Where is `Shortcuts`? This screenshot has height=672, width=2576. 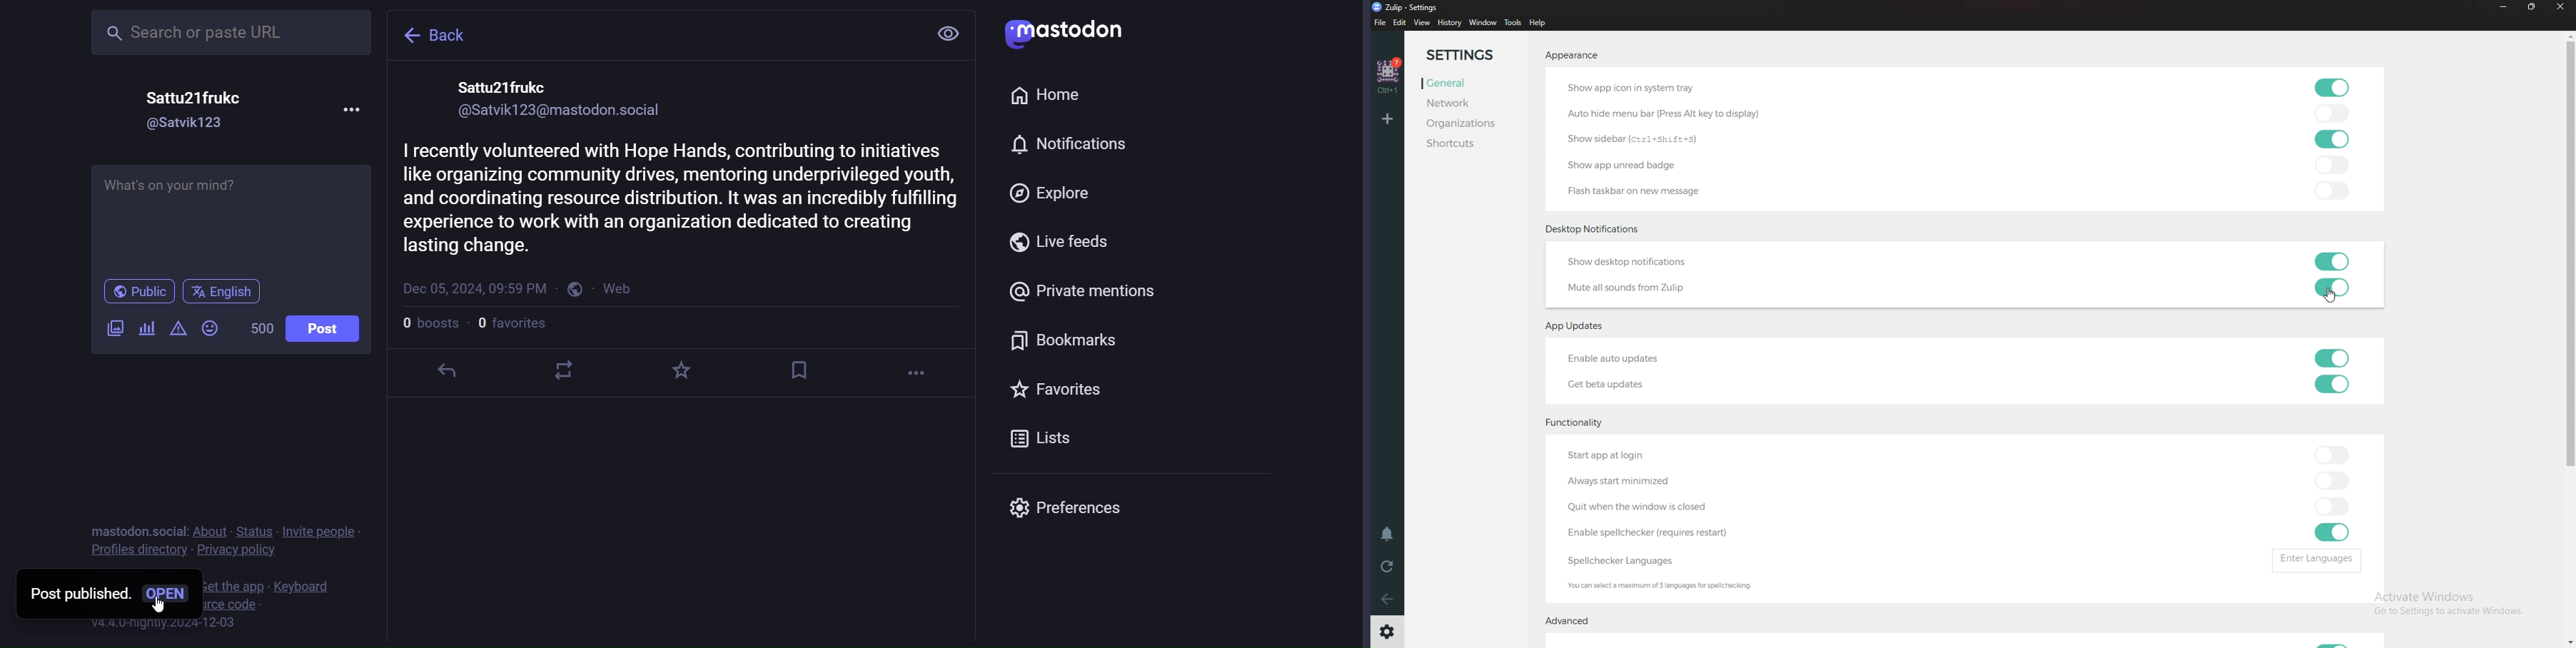
Shortcuts is located at coordinates (1460, 144).